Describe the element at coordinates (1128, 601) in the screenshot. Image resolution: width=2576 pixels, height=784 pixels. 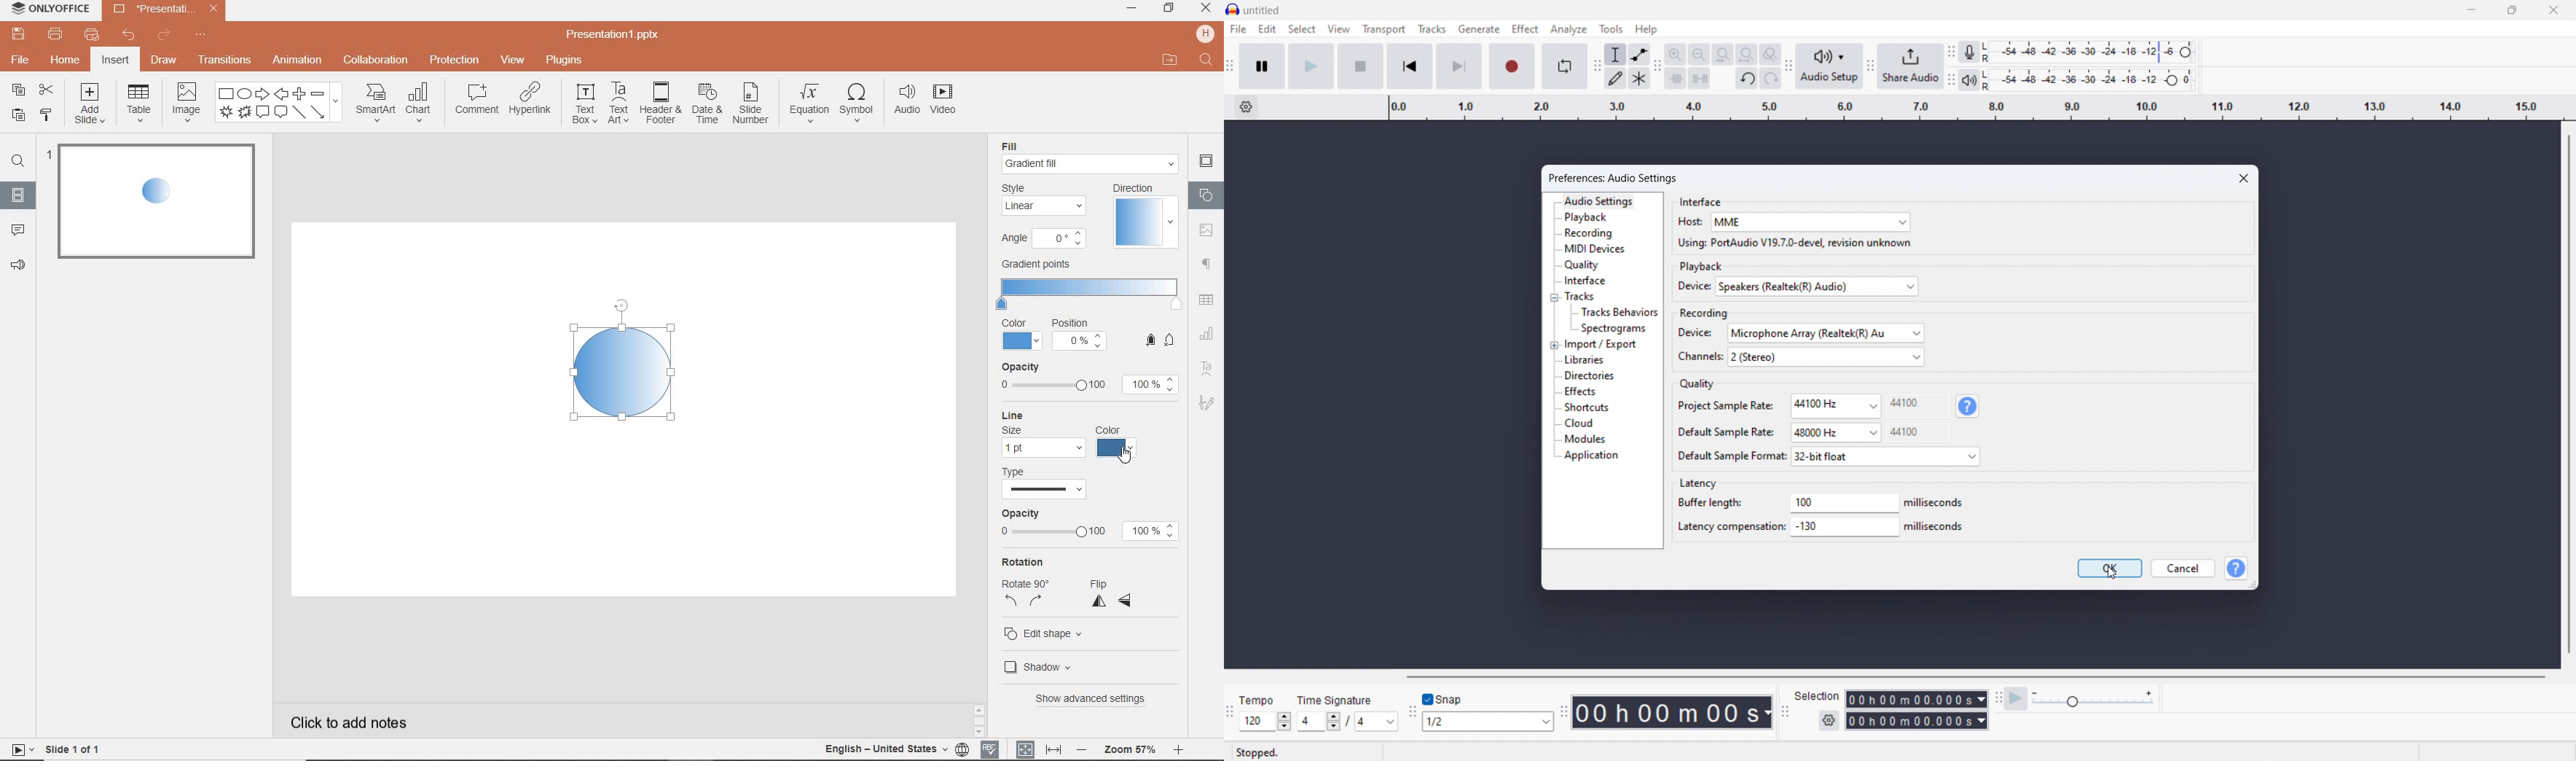
I see `horizontal` at that location.